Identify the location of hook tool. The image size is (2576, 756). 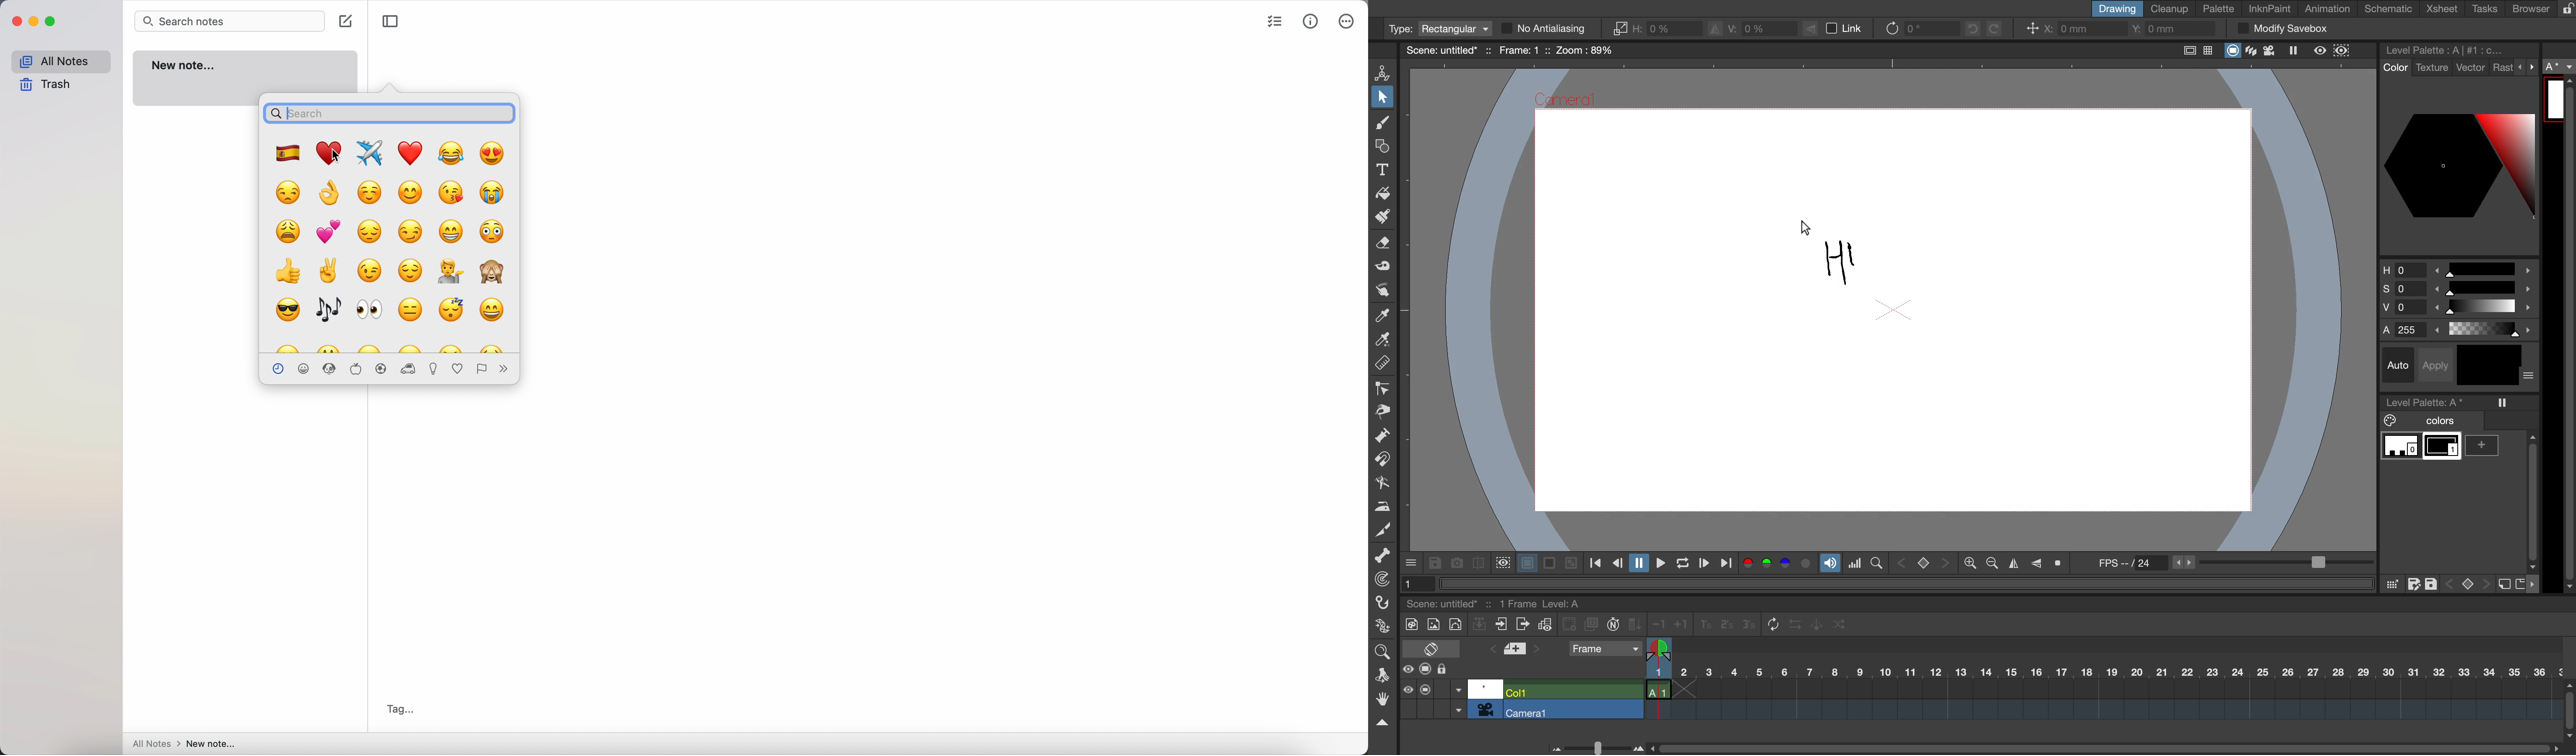
(1384, 604).